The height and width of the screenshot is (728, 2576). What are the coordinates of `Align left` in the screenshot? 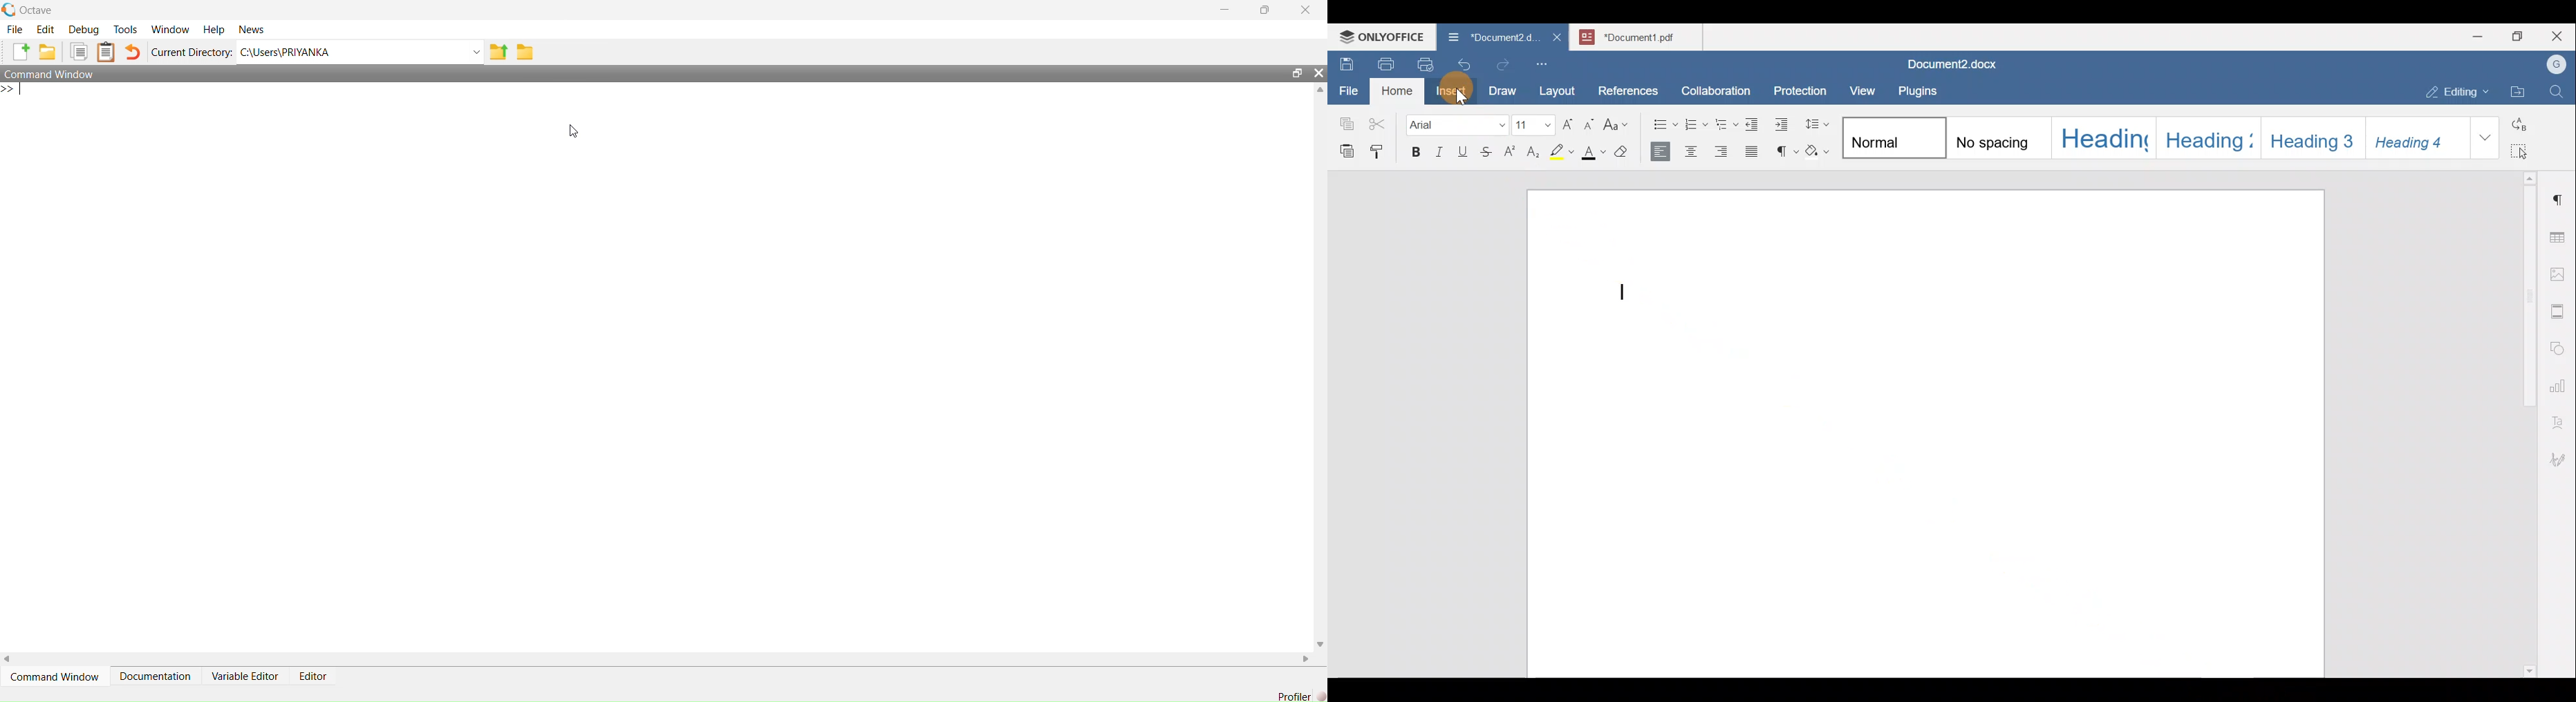 It's located at (1662, 150).